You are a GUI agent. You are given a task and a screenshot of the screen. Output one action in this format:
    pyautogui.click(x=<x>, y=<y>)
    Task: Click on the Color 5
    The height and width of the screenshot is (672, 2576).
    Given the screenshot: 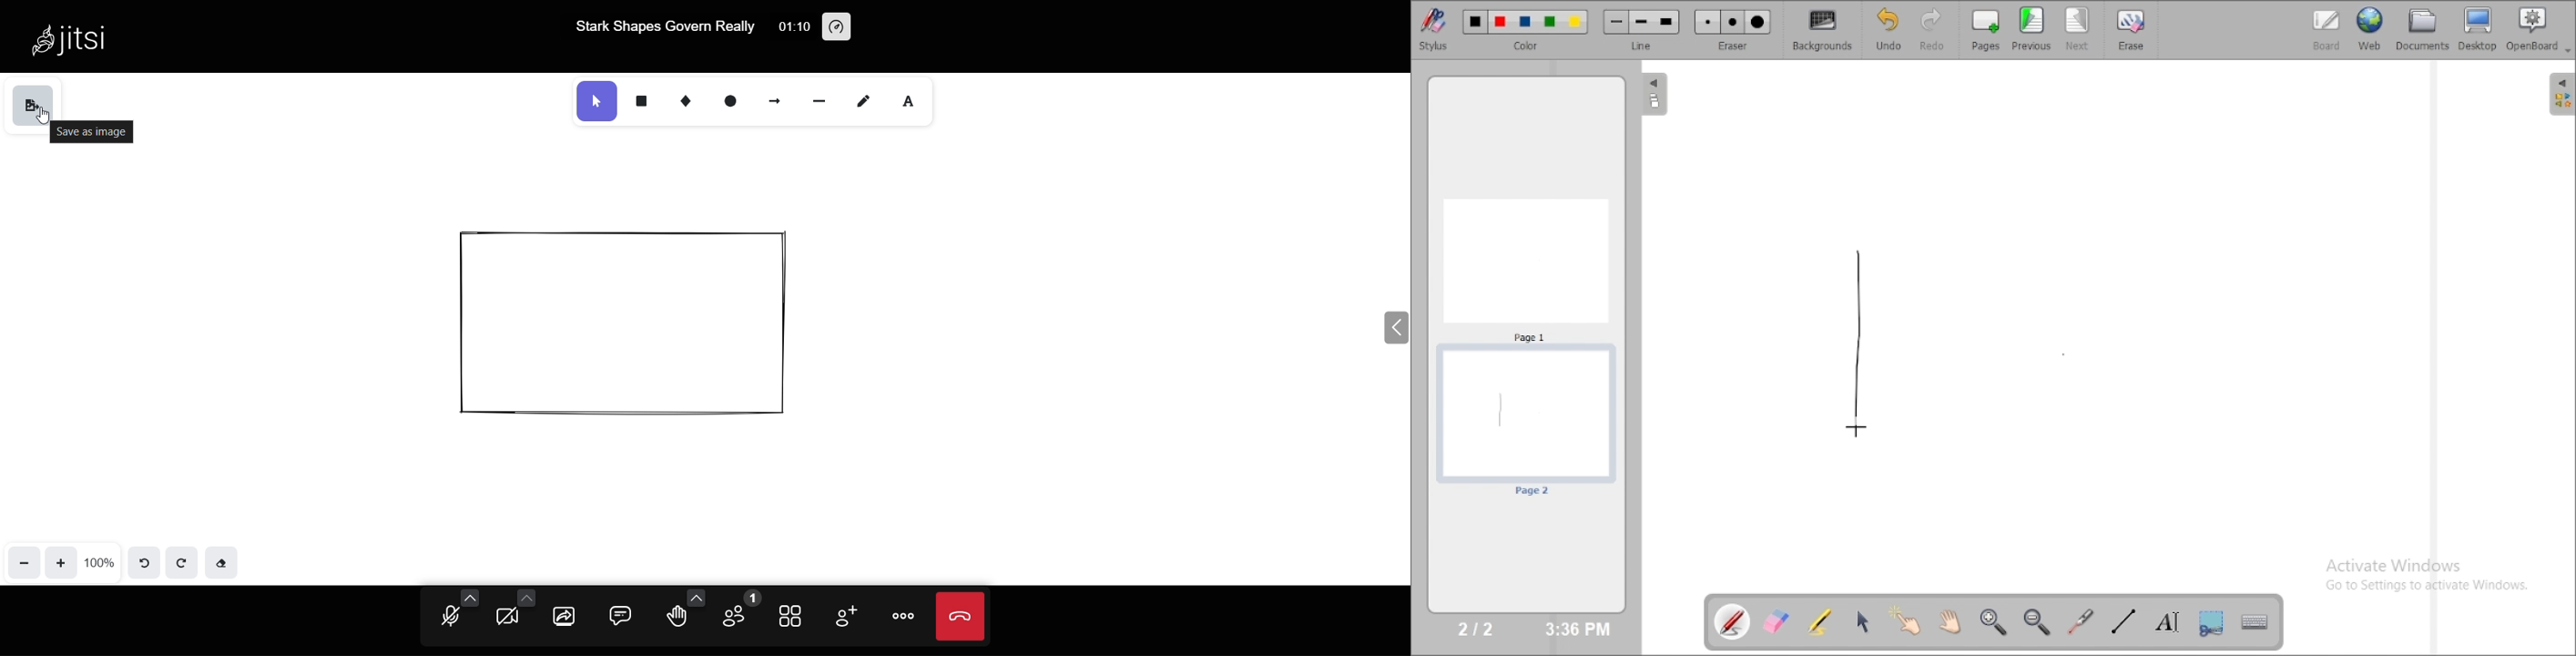 What is the action you would take?
    pyautogui.click(x=1575, y=22)
    